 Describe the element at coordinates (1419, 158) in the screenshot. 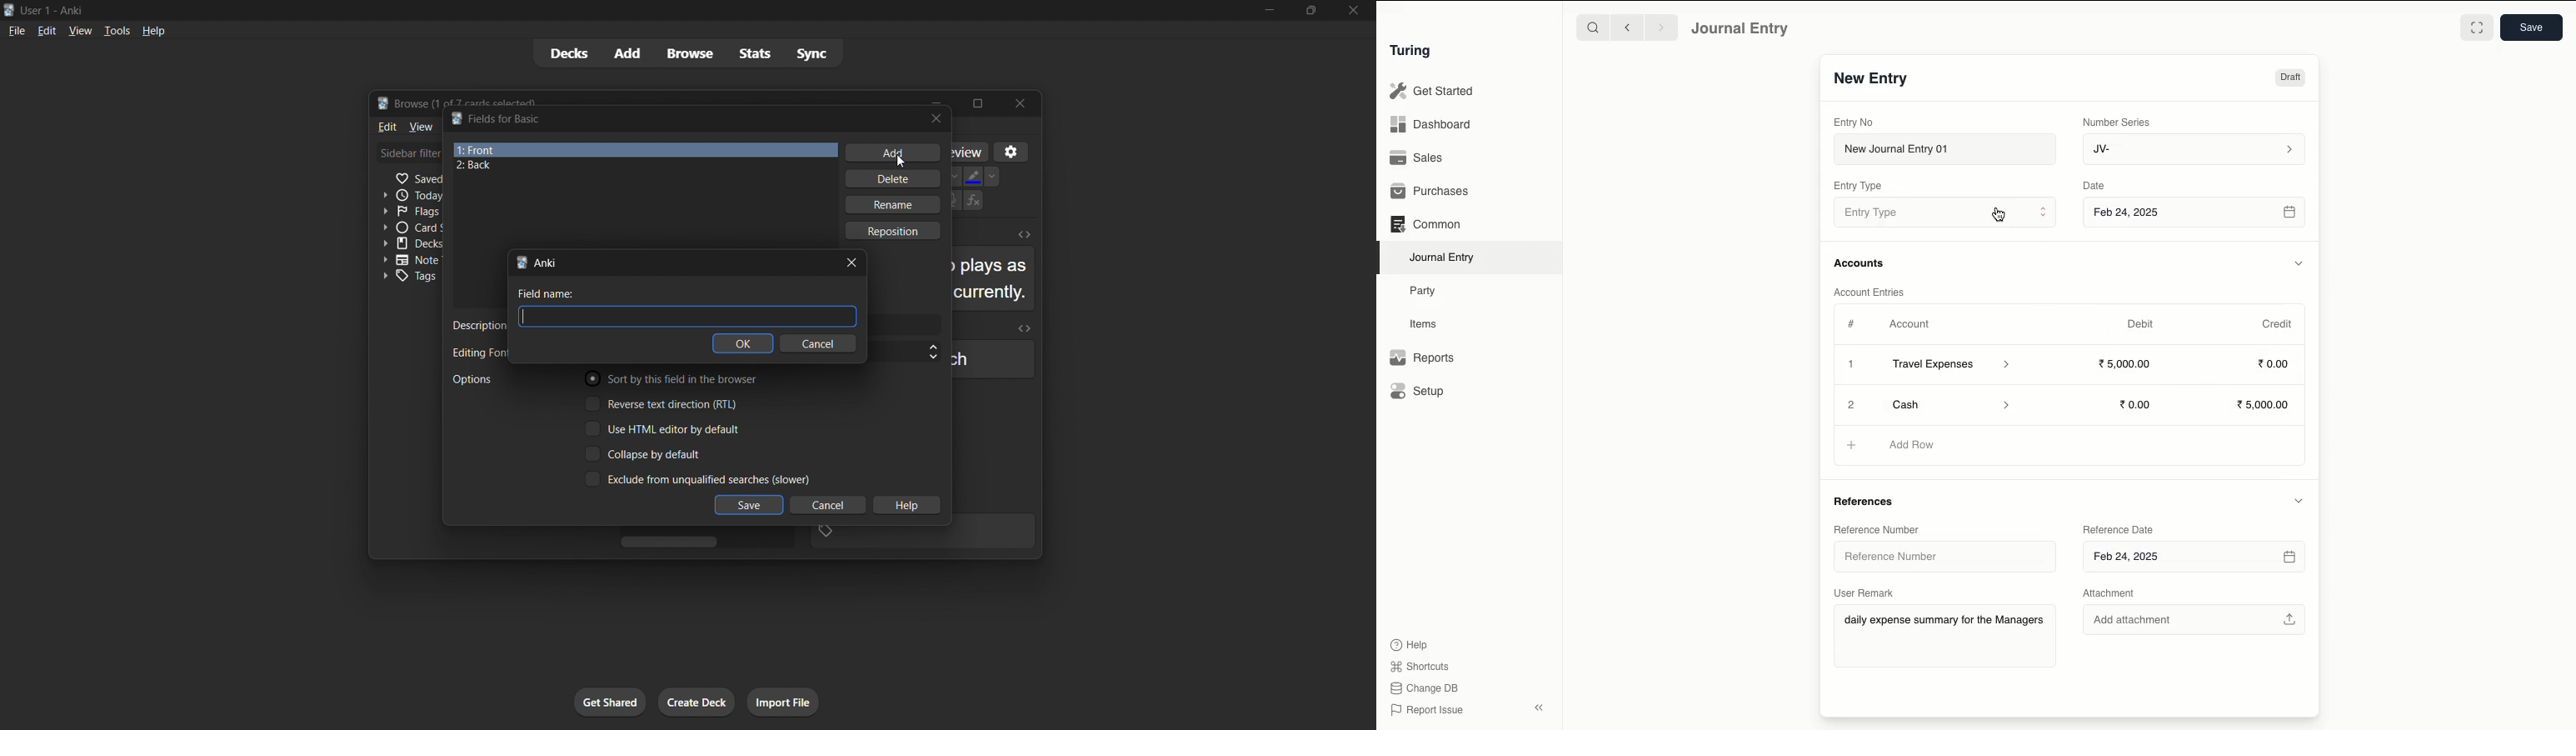

I see `Sales` at that location.